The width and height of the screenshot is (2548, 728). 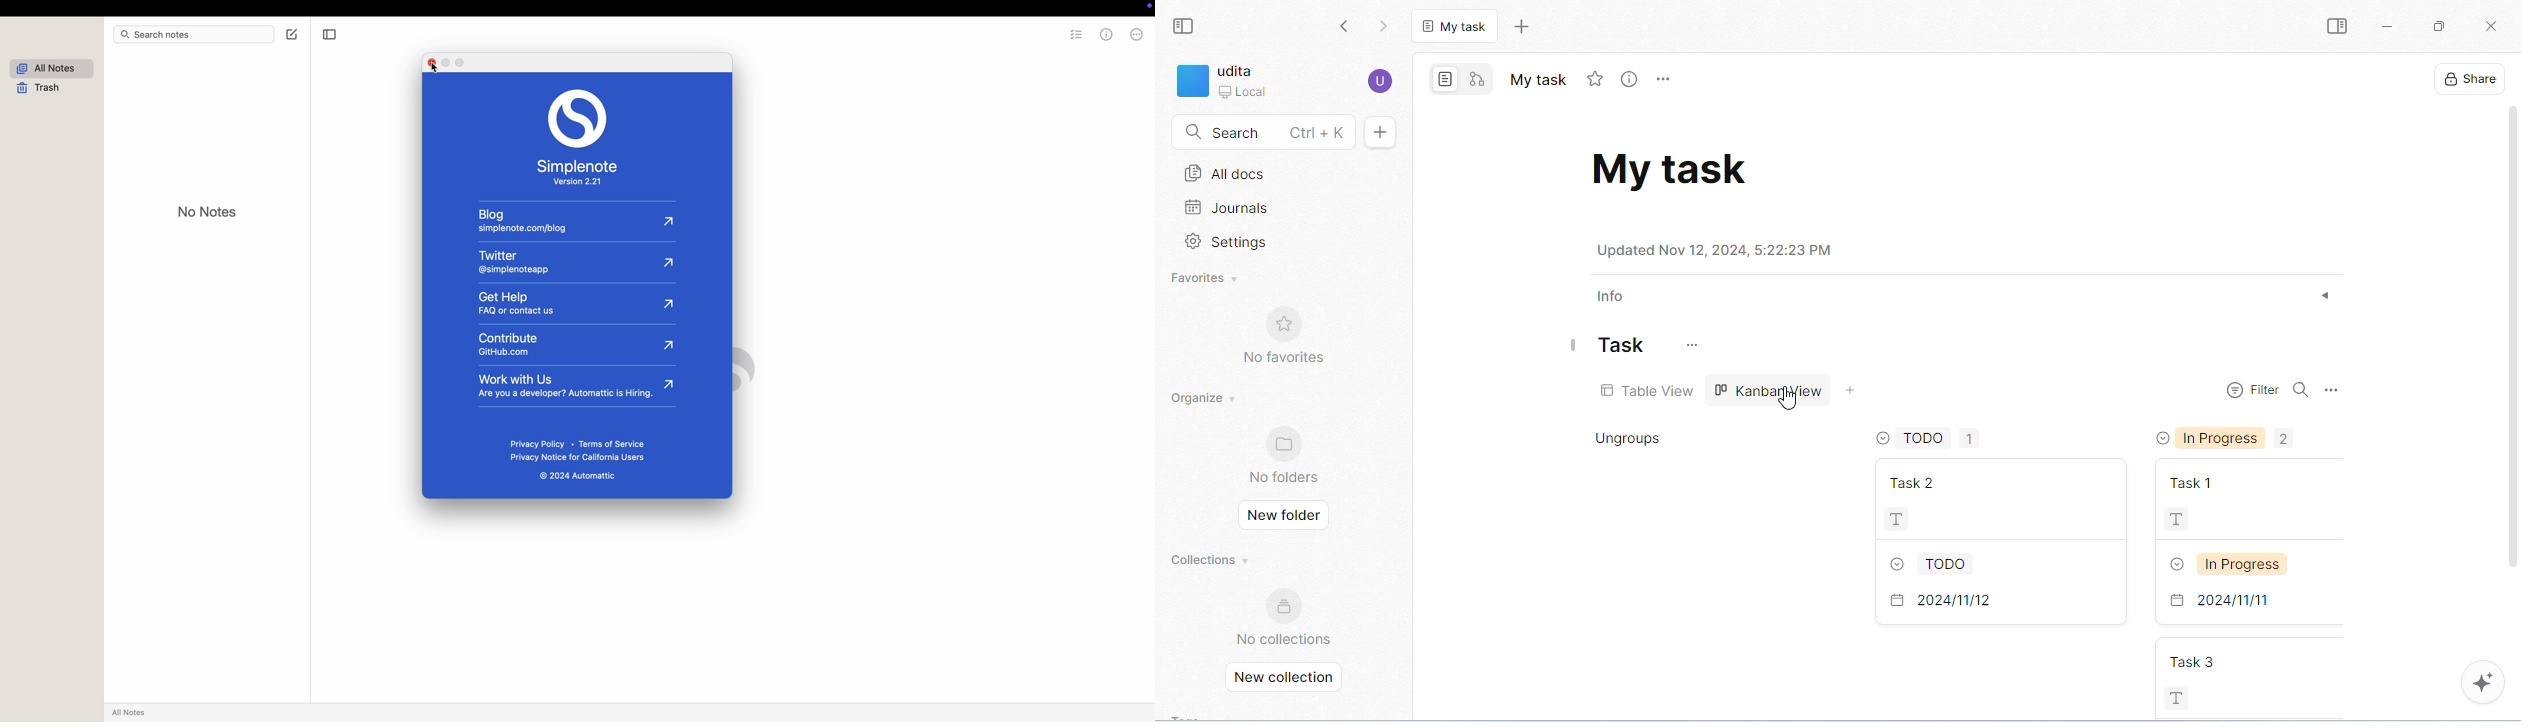 I want to click on my task, so click(x=1537, y=81).